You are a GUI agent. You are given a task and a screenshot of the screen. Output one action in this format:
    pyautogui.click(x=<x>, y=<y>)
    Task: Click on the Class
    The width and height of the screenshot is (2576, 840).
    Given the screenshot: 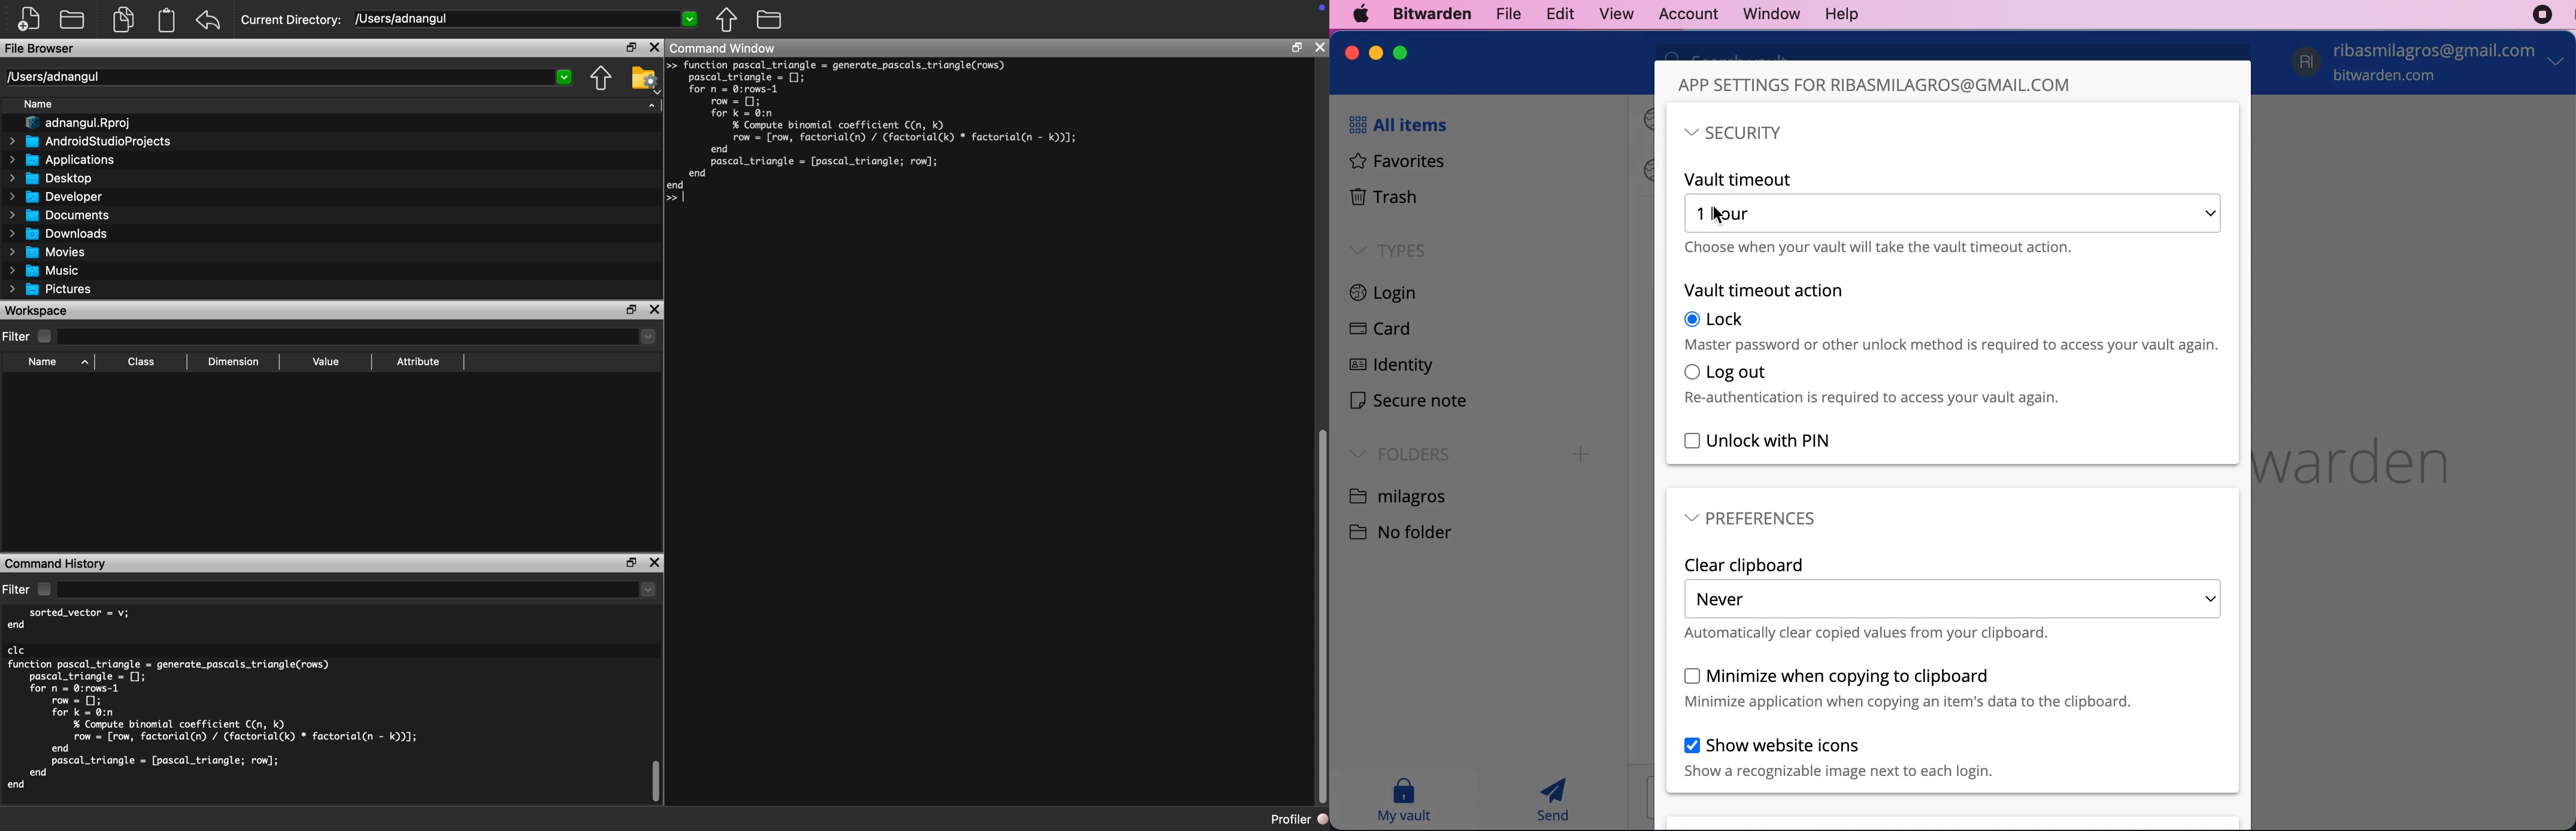 What is the action you would take?
    pyautogui.click(x=141, y=361)
    